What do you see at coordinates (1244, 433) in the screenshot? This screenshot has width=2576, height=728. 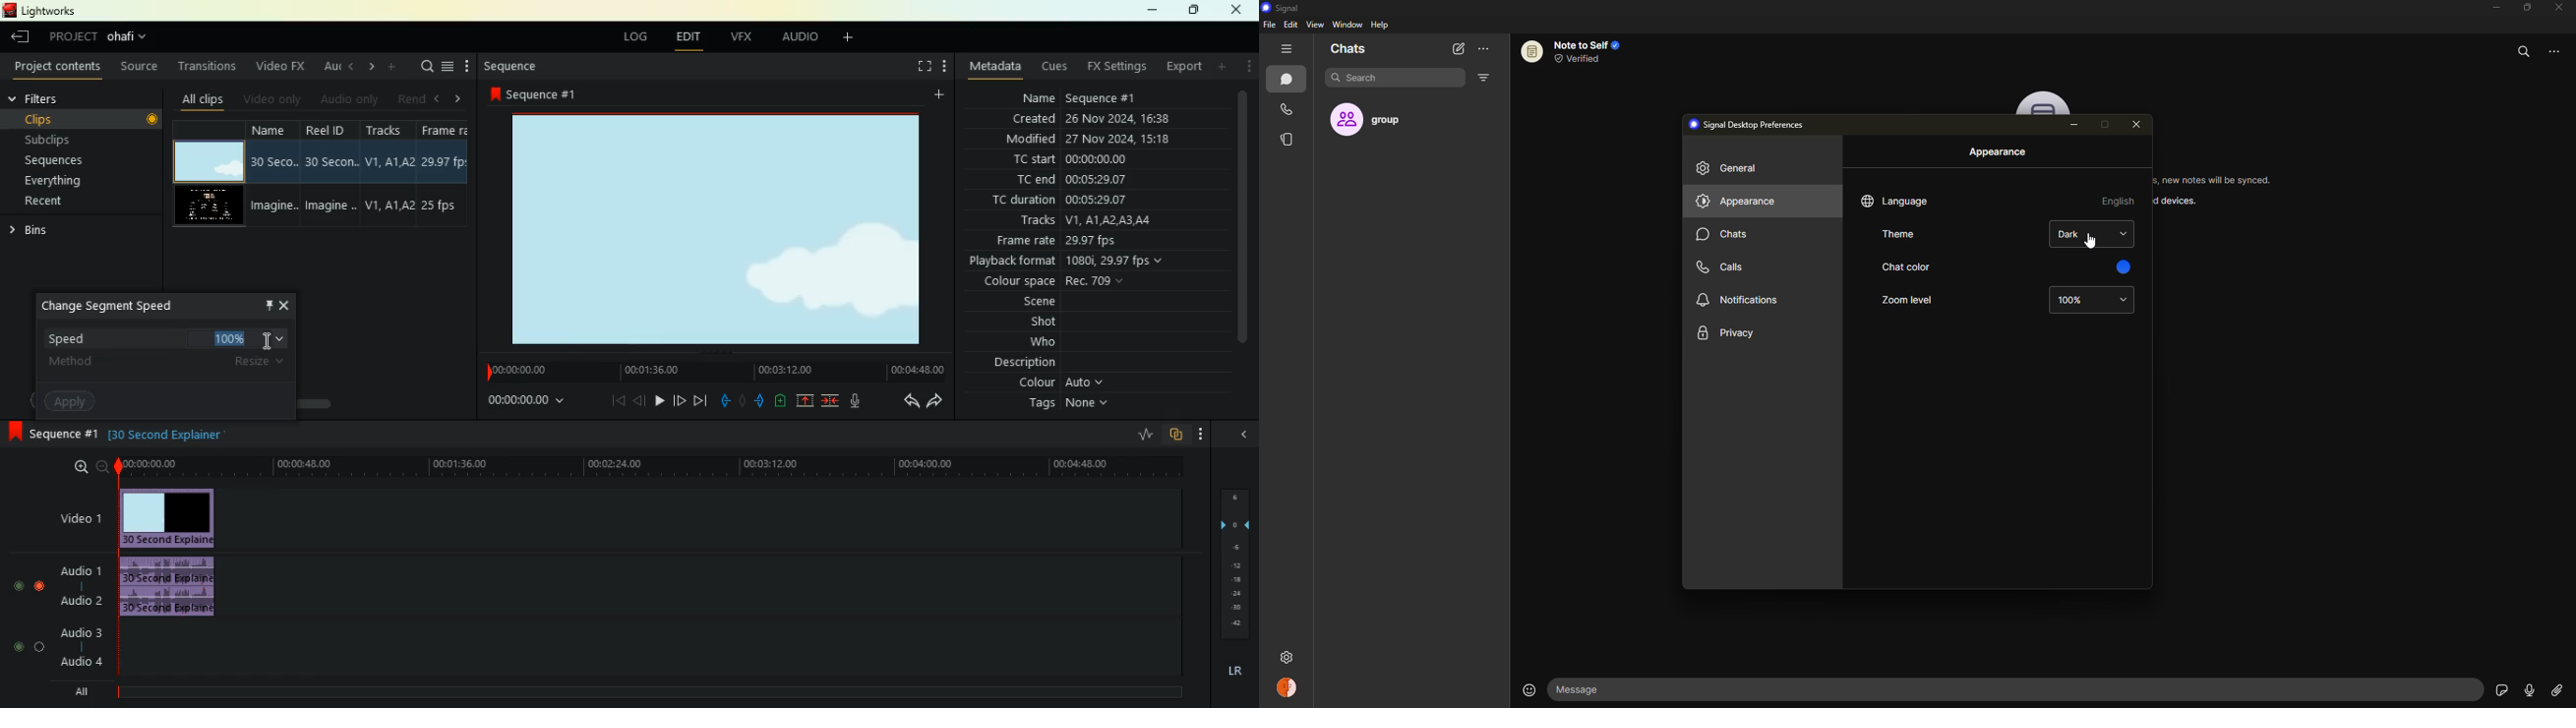 I see `close` at bounding box center [1244, 433].